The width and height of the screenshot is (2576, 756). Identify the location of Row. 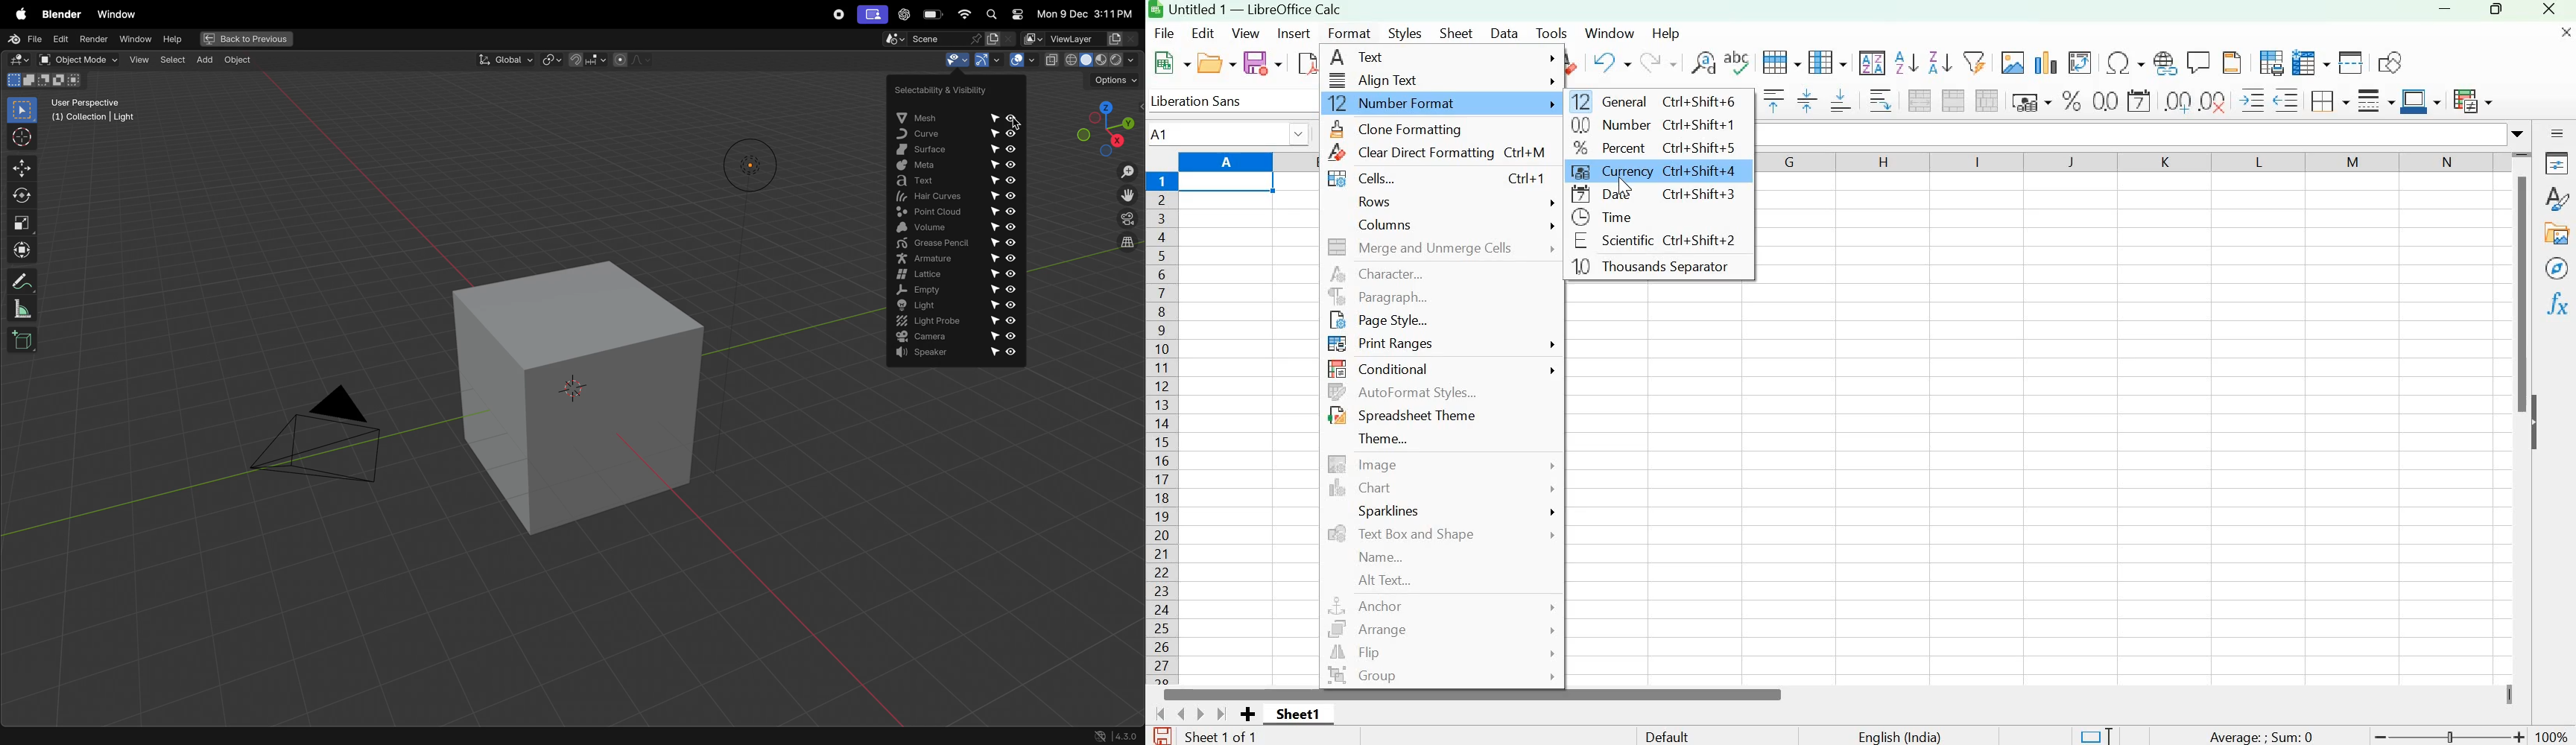
(1782, 62).